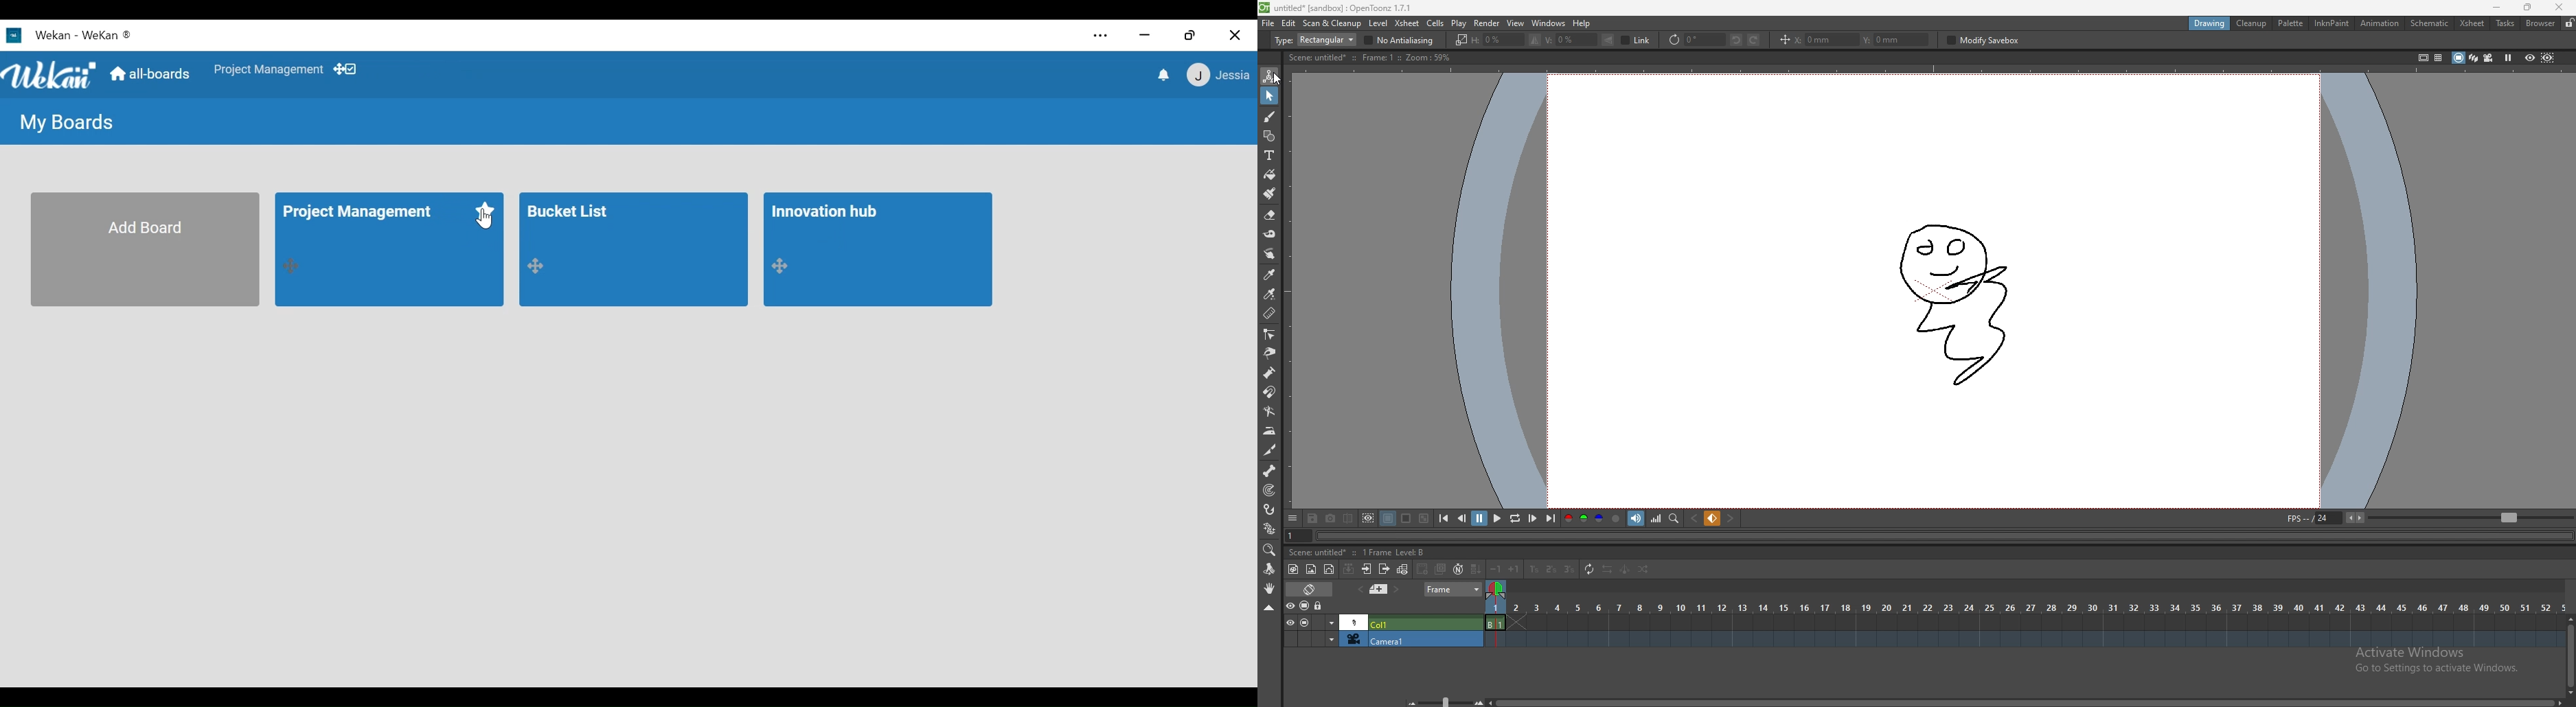 This screenshot has width=2576, height=728. I want to click on frame, so click(1453, 590).